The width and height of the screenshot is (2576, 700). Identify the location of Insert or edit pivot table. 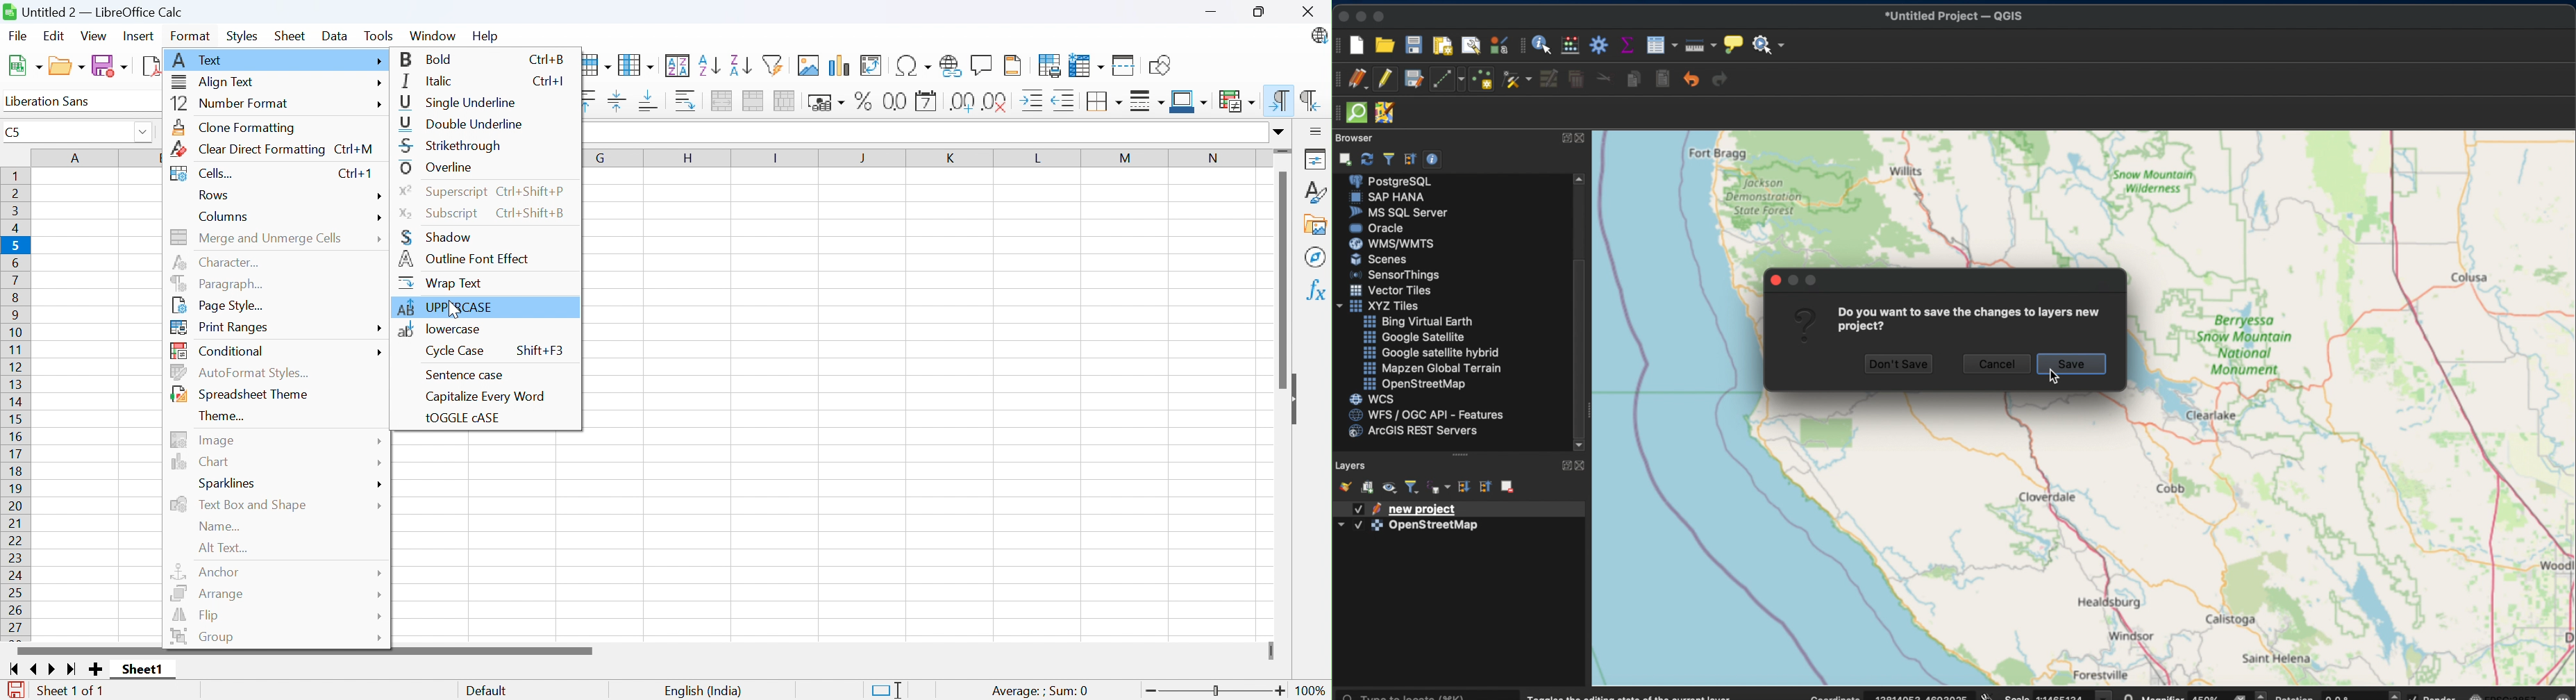
(871, 65).